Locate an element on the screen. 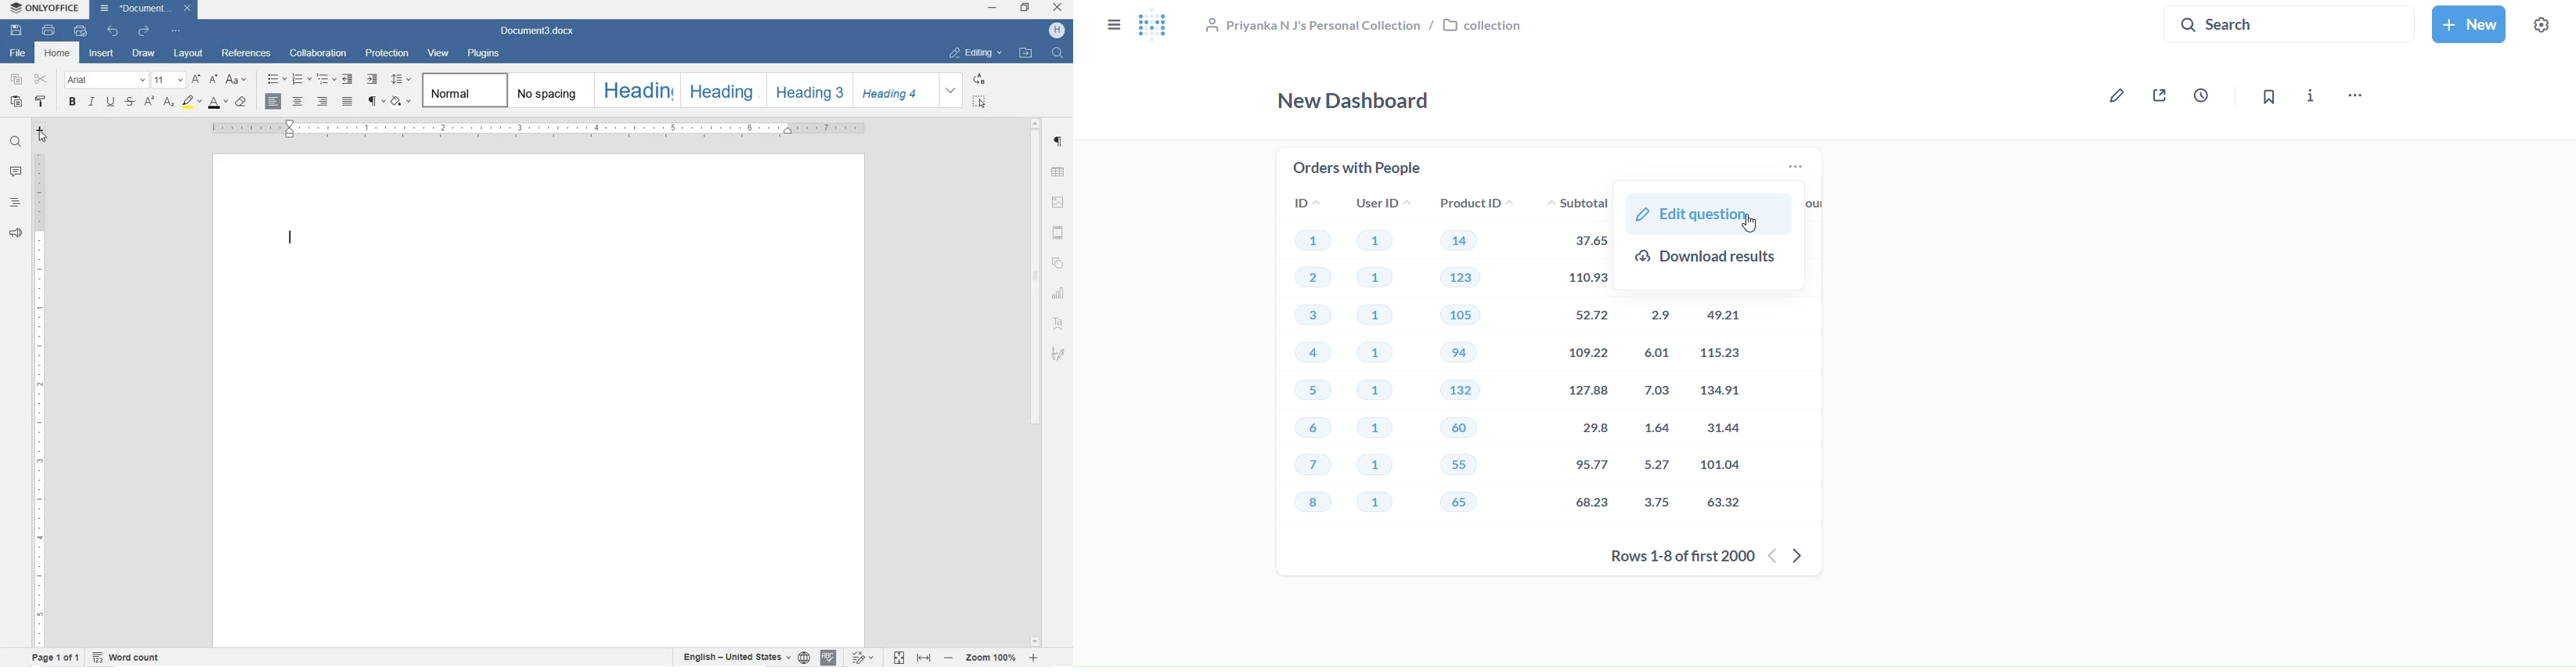  FILE is located at coordinates (18, 52).